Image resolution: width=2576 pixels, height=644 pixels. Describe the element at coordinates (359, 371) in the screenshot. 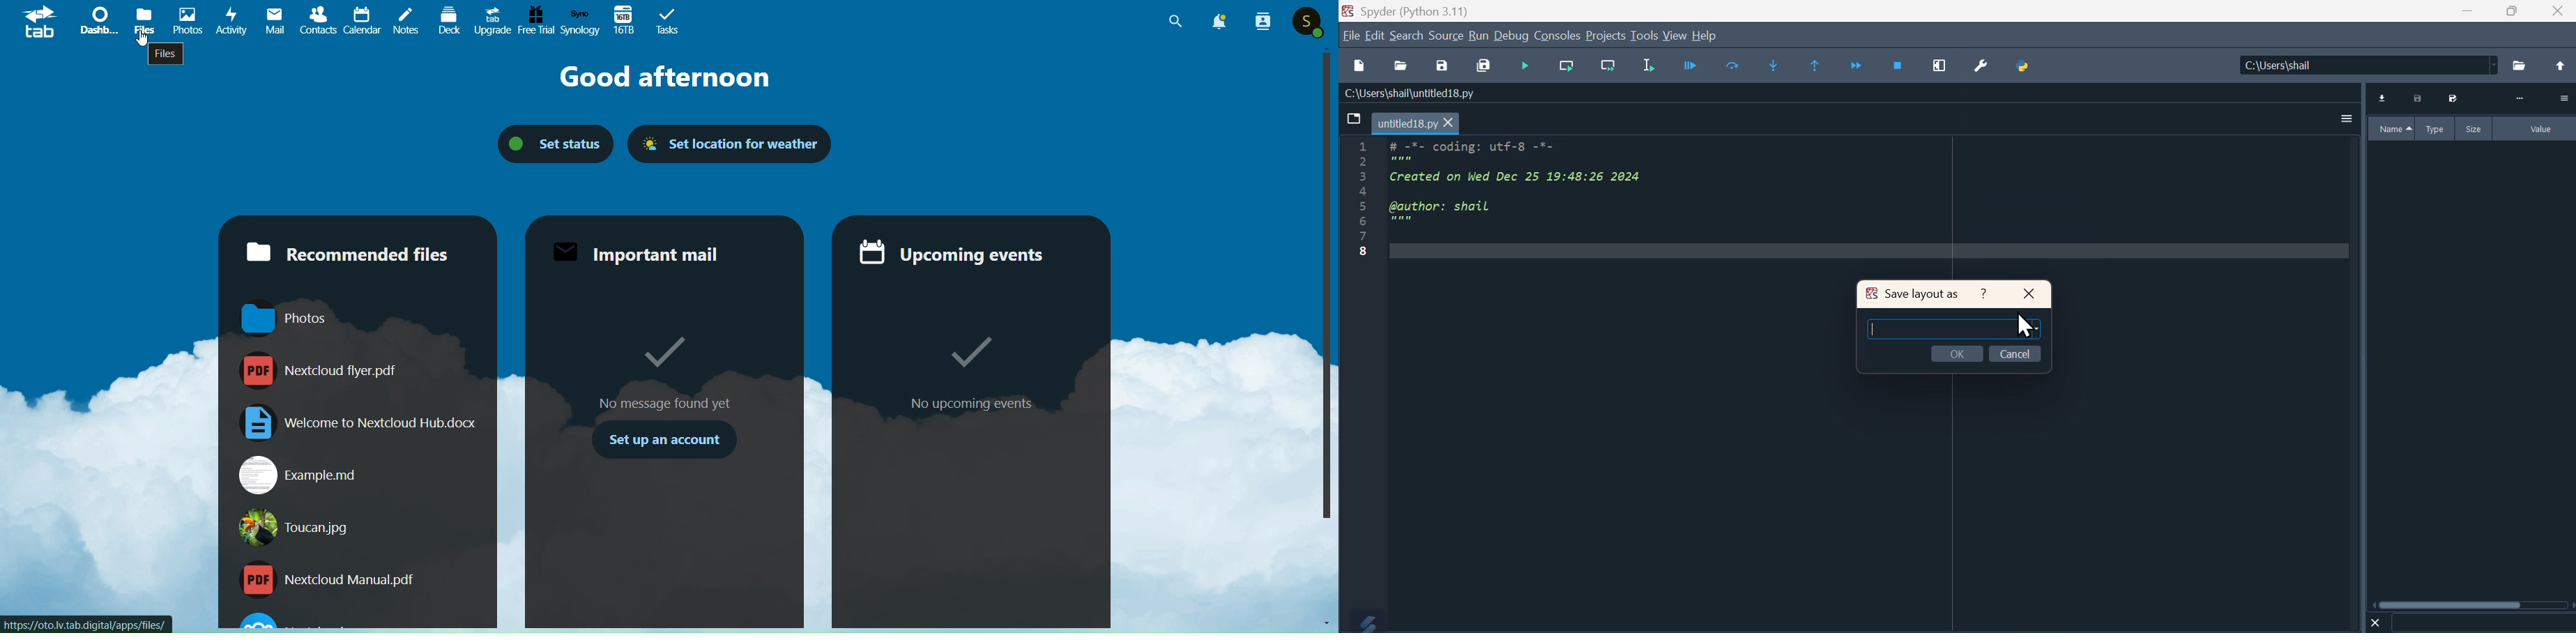

I see `Nextcloud flyer.pdf` at that location.